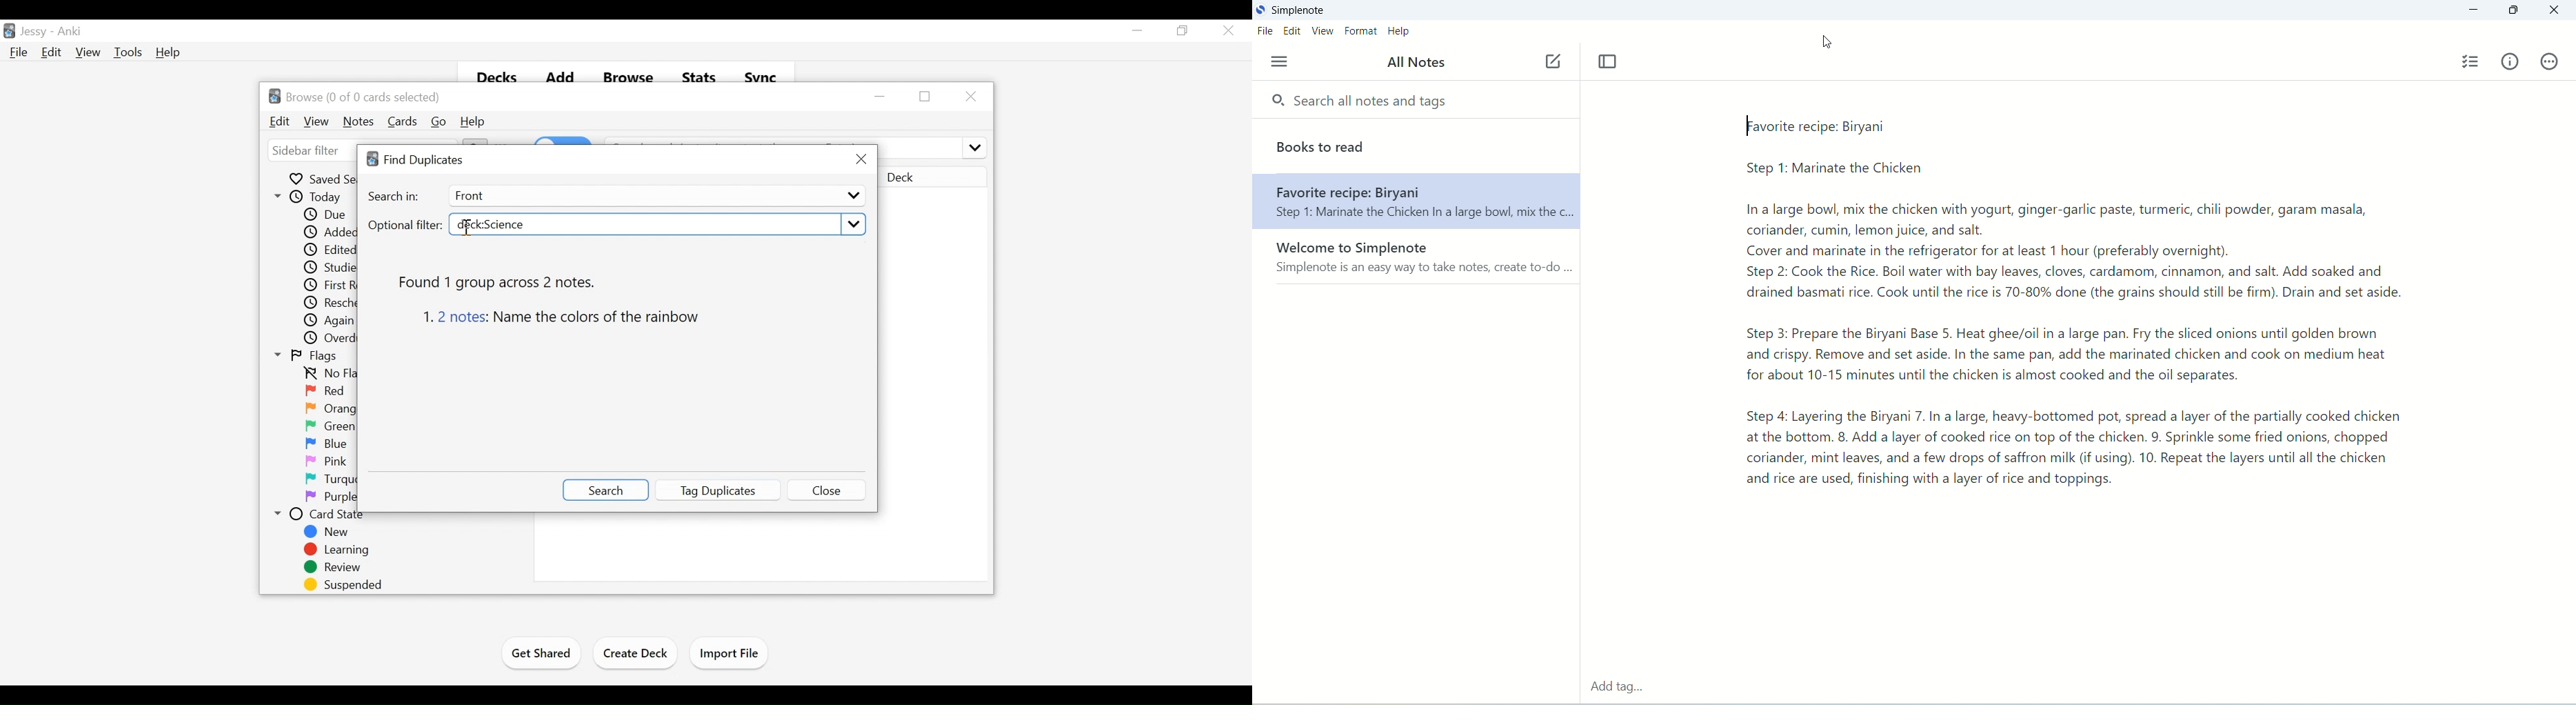  I want to click on Sync, so click(762, 75).